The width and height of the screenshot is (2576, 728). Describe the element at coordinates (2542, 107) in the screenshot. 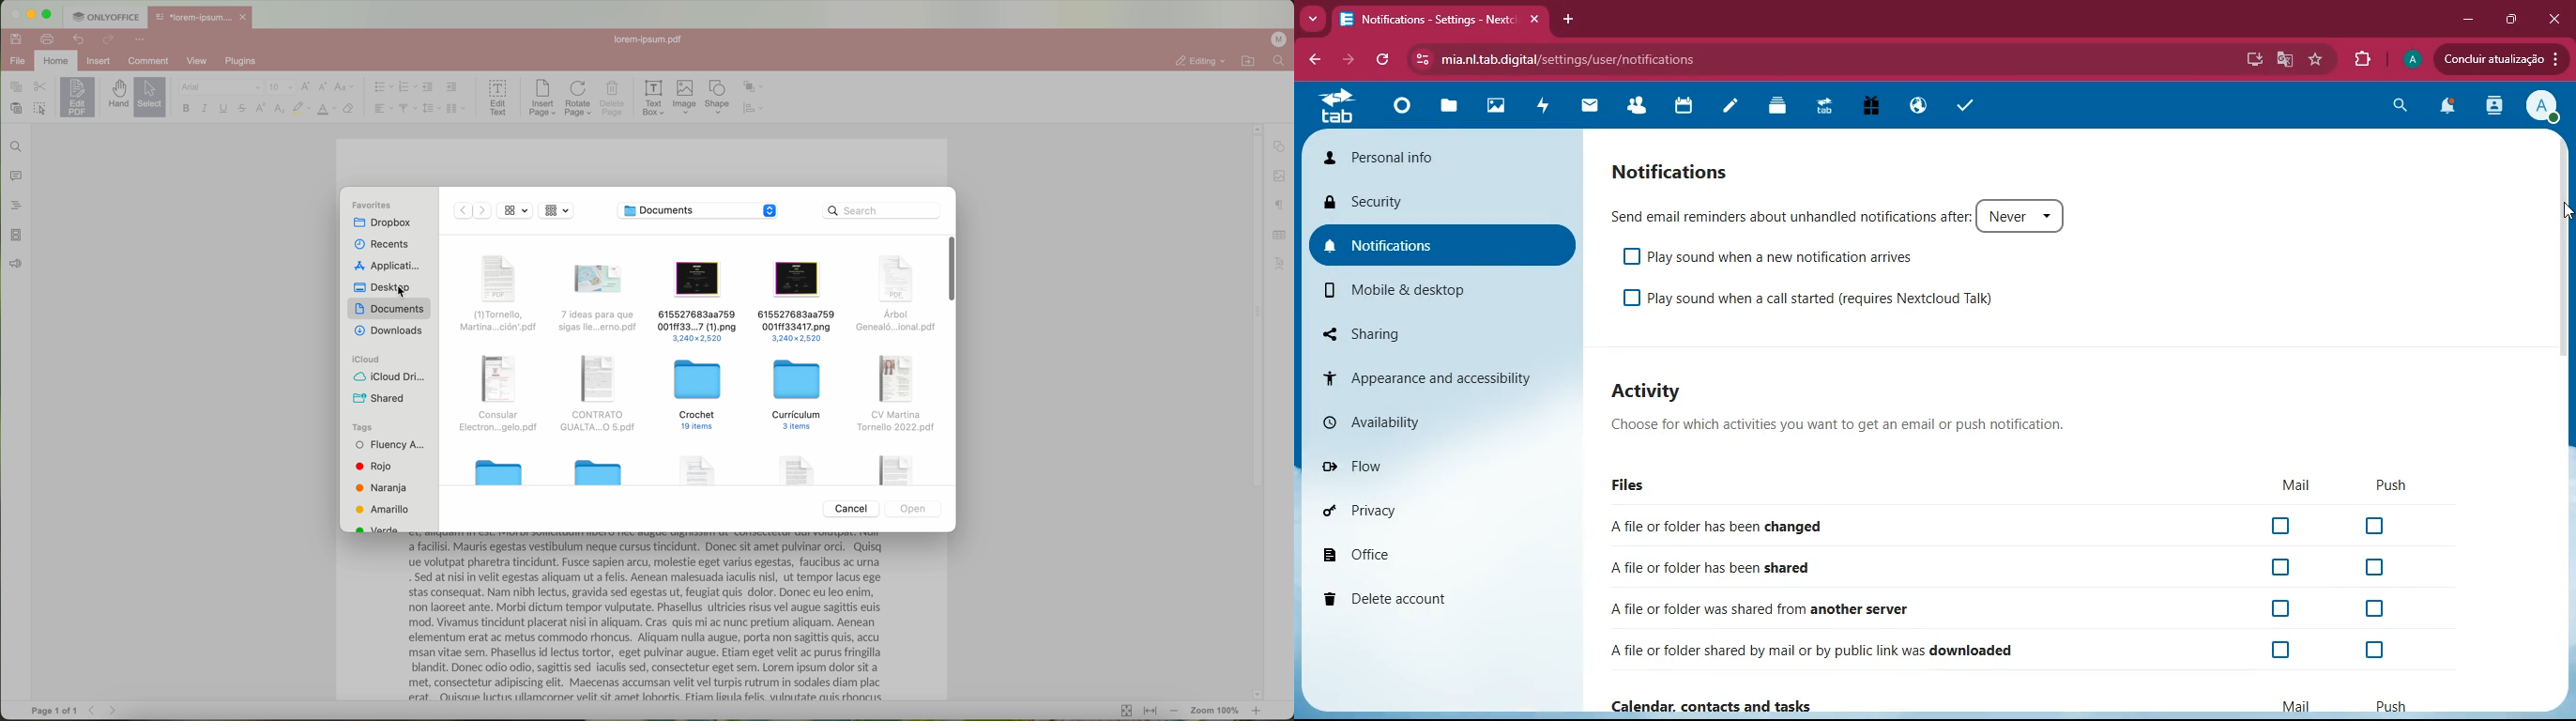

I see `View Profile` at that location.